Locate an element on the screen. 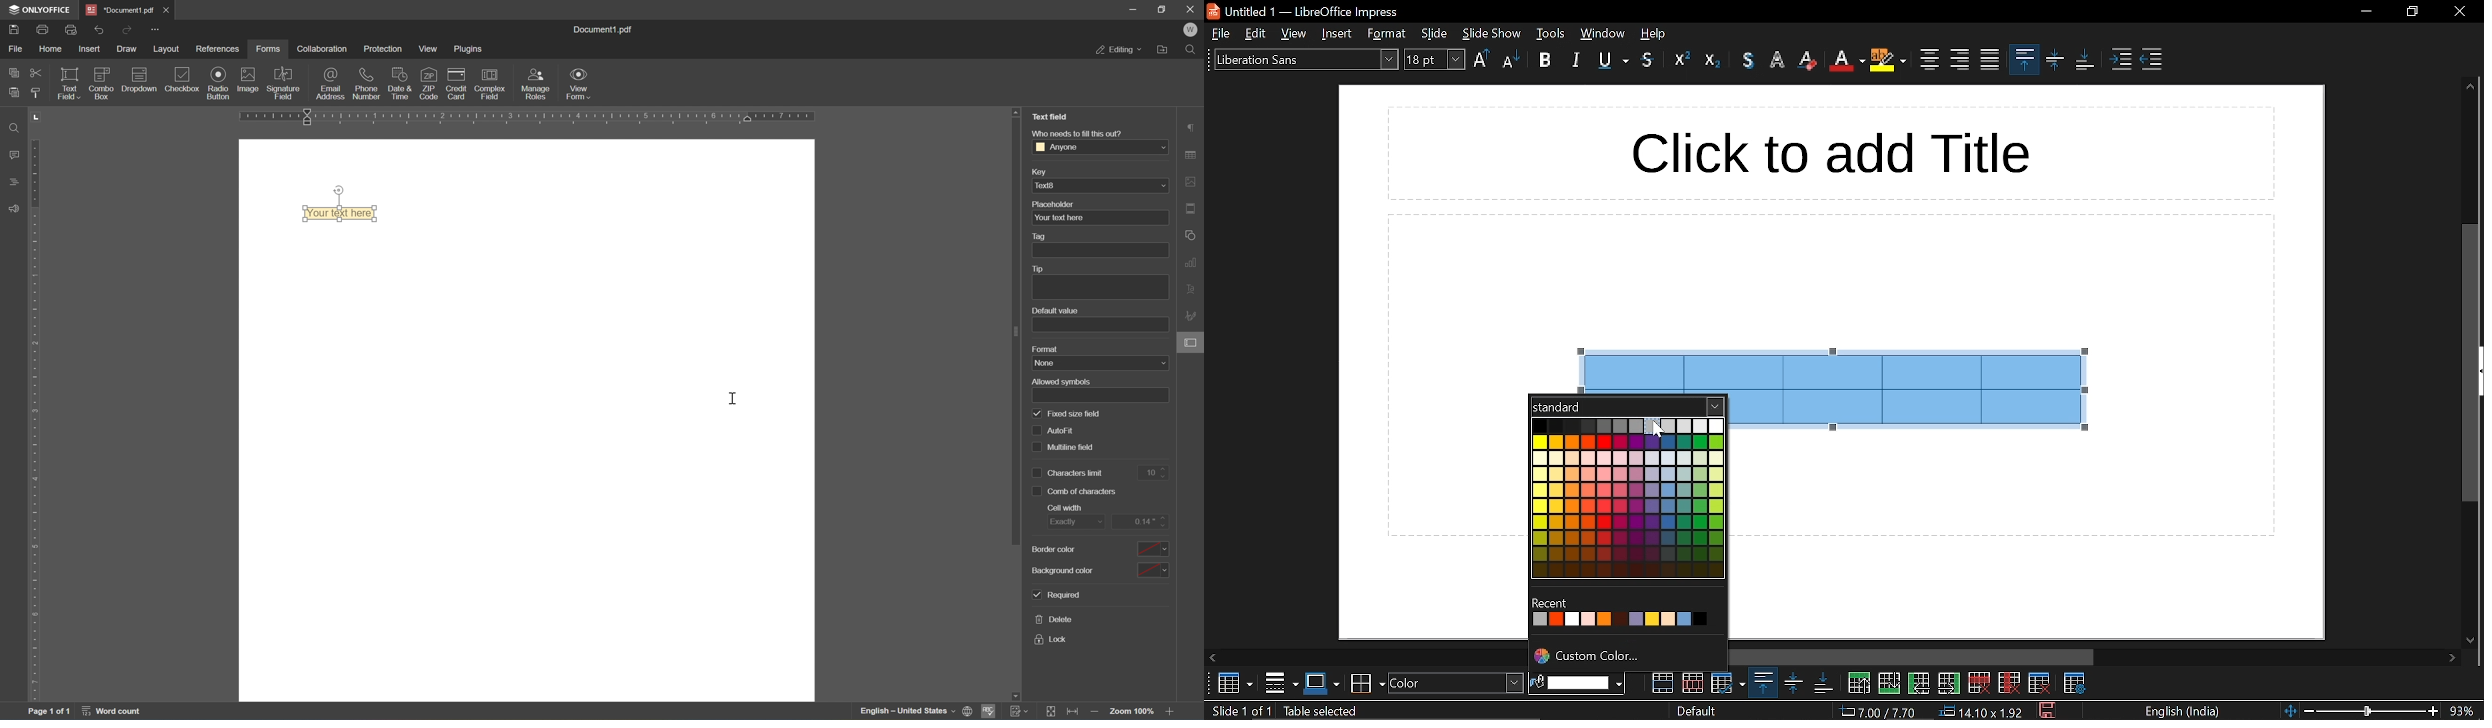 The height and width of the screenshot is (728, 2492). restore down is located at coordinates (1161, 9).